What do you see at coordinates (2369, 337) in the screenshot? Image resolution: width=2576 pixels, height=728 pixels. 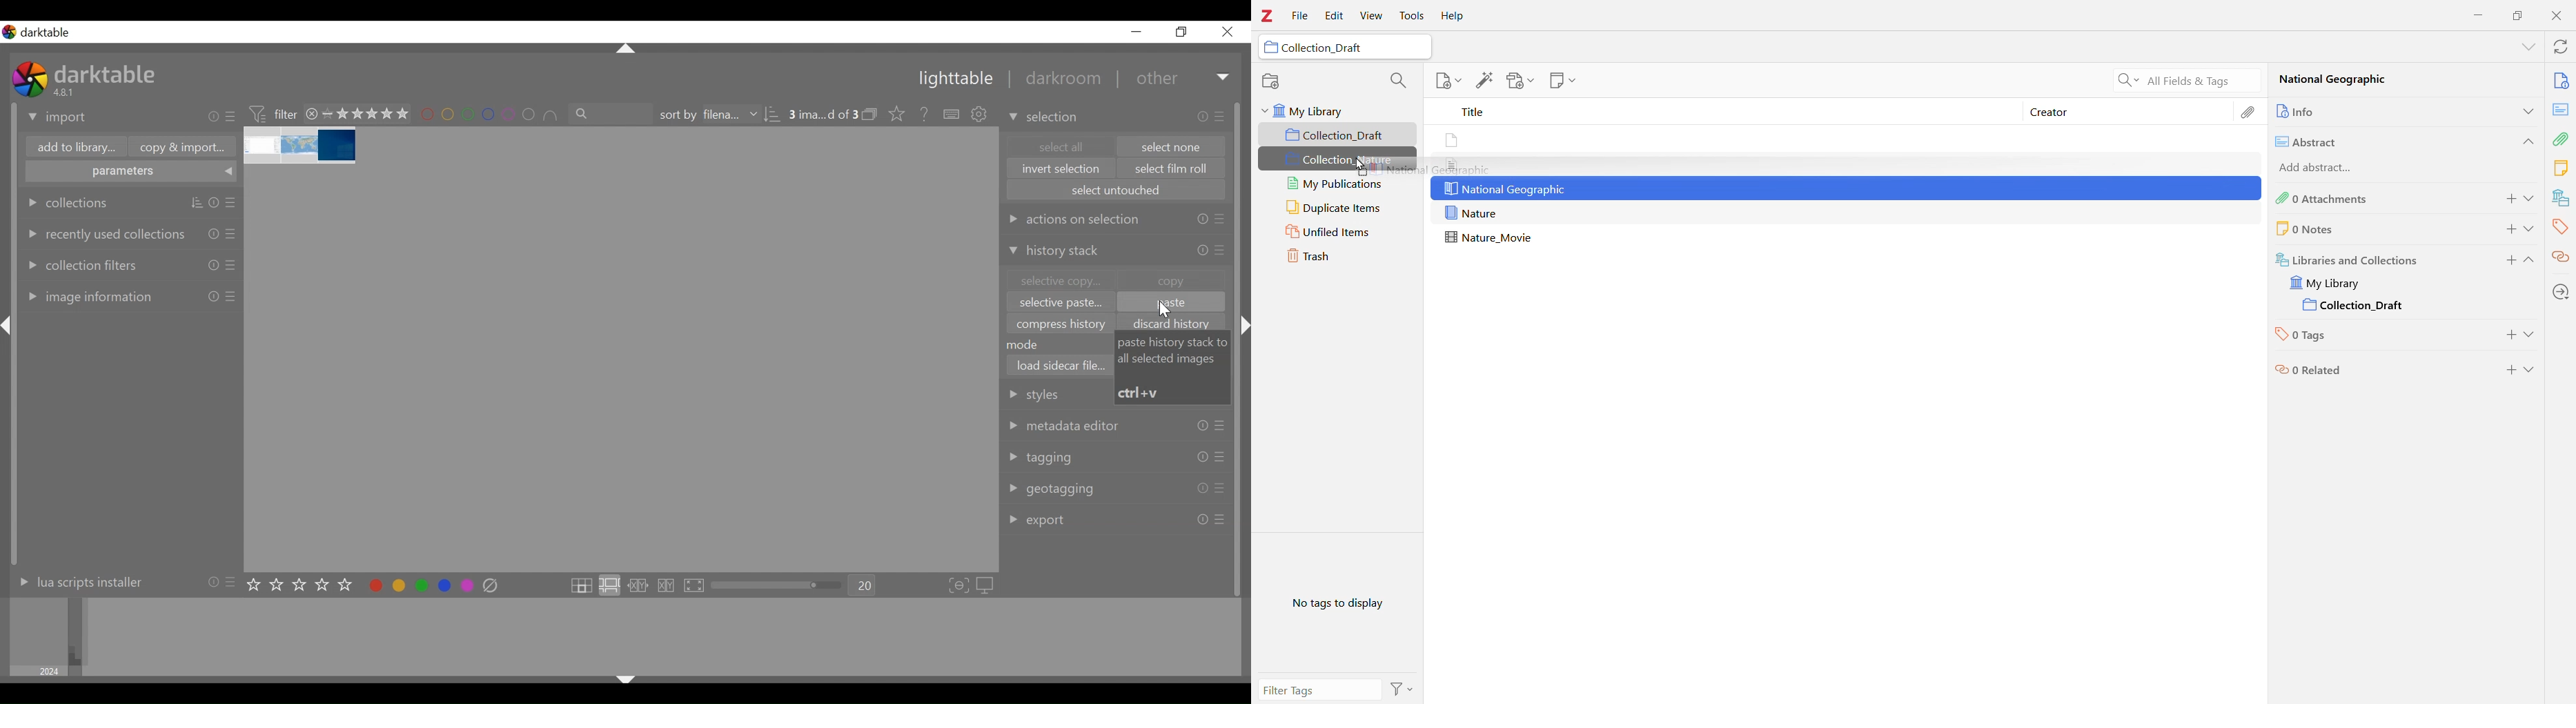 I see `0 Tags` at bounding box center [2369, 337].